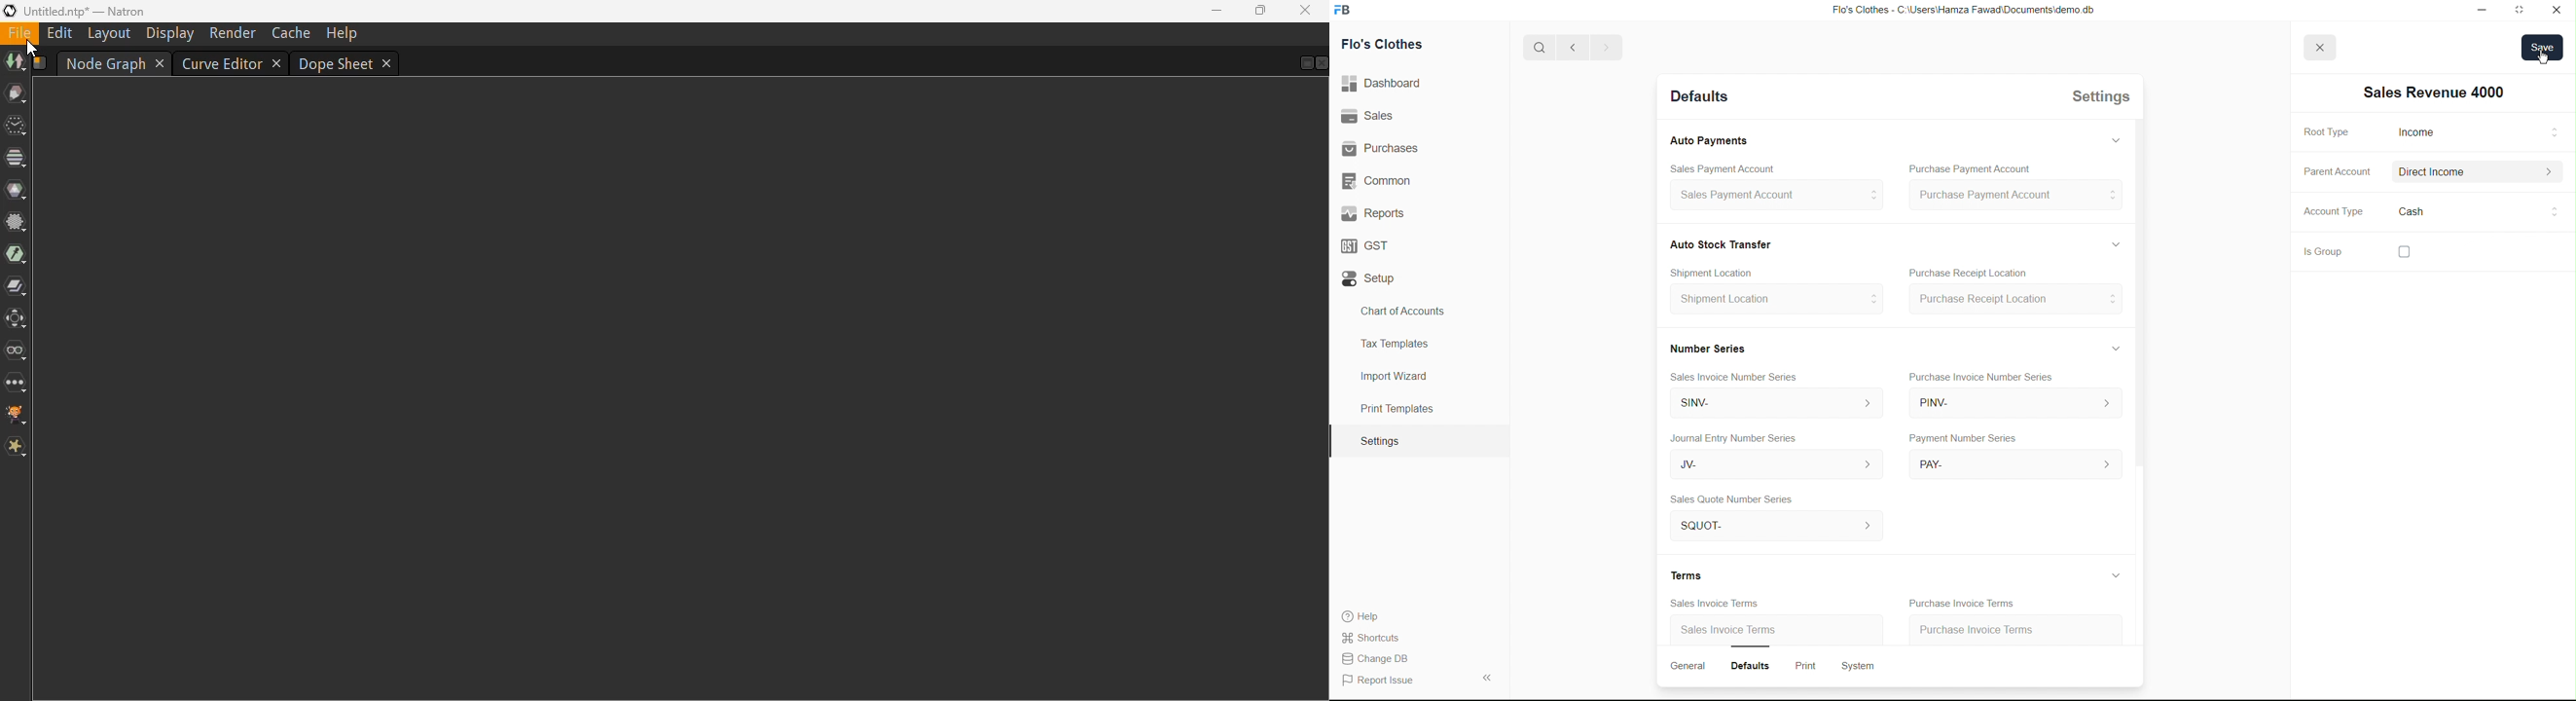 This screenshot has height=728, width=2576. Describe the element at coordinates (2324, 133) in the screenshot. I see `Root Type` at that location.